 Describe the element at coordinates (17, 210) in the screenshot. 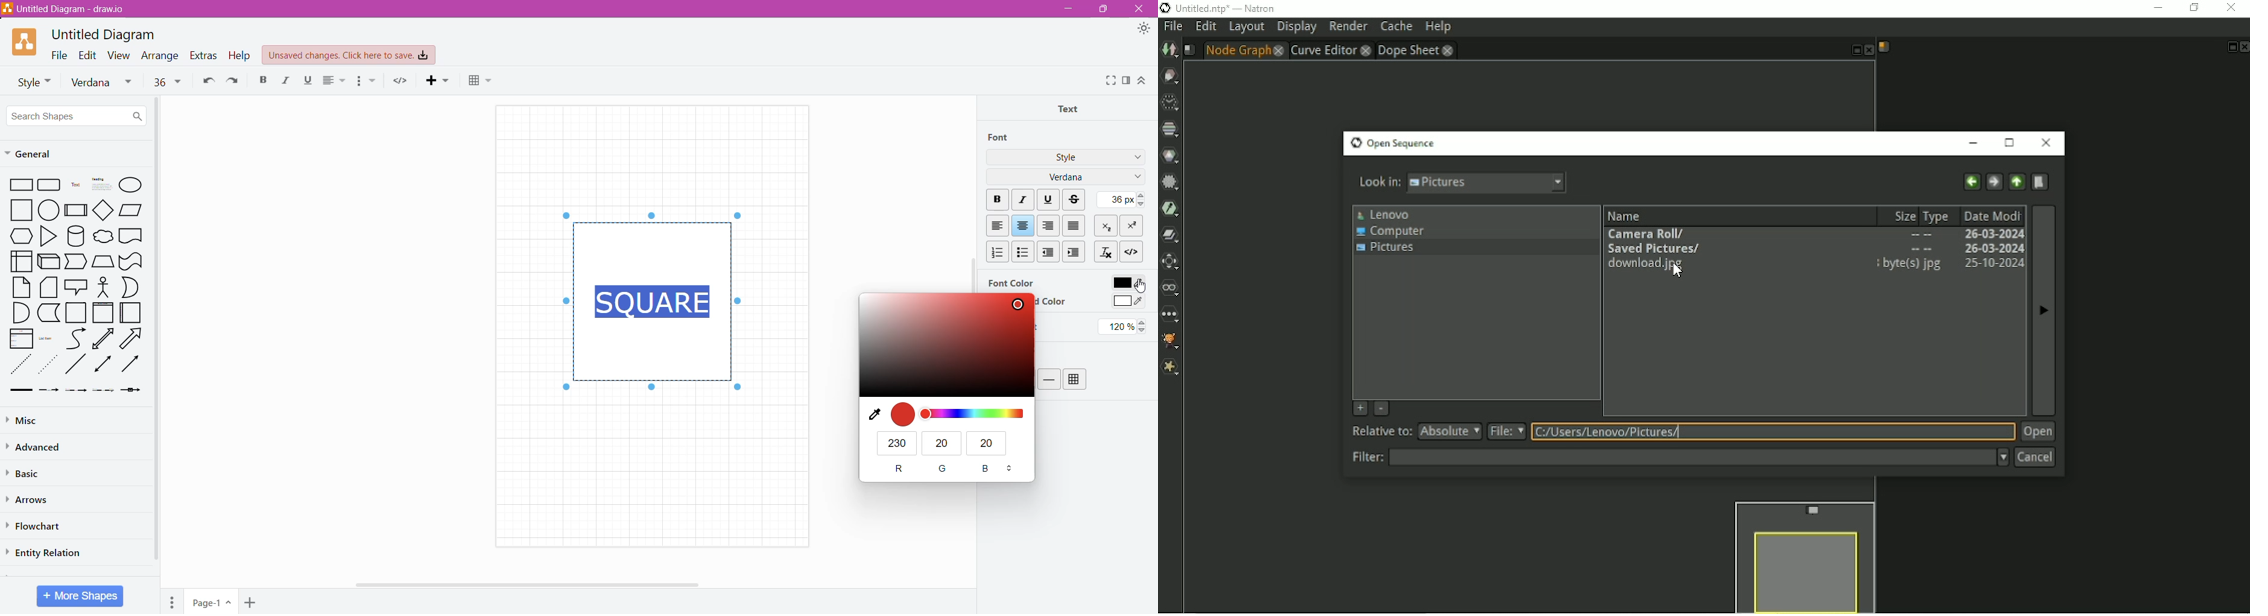

I see `square` at that location.